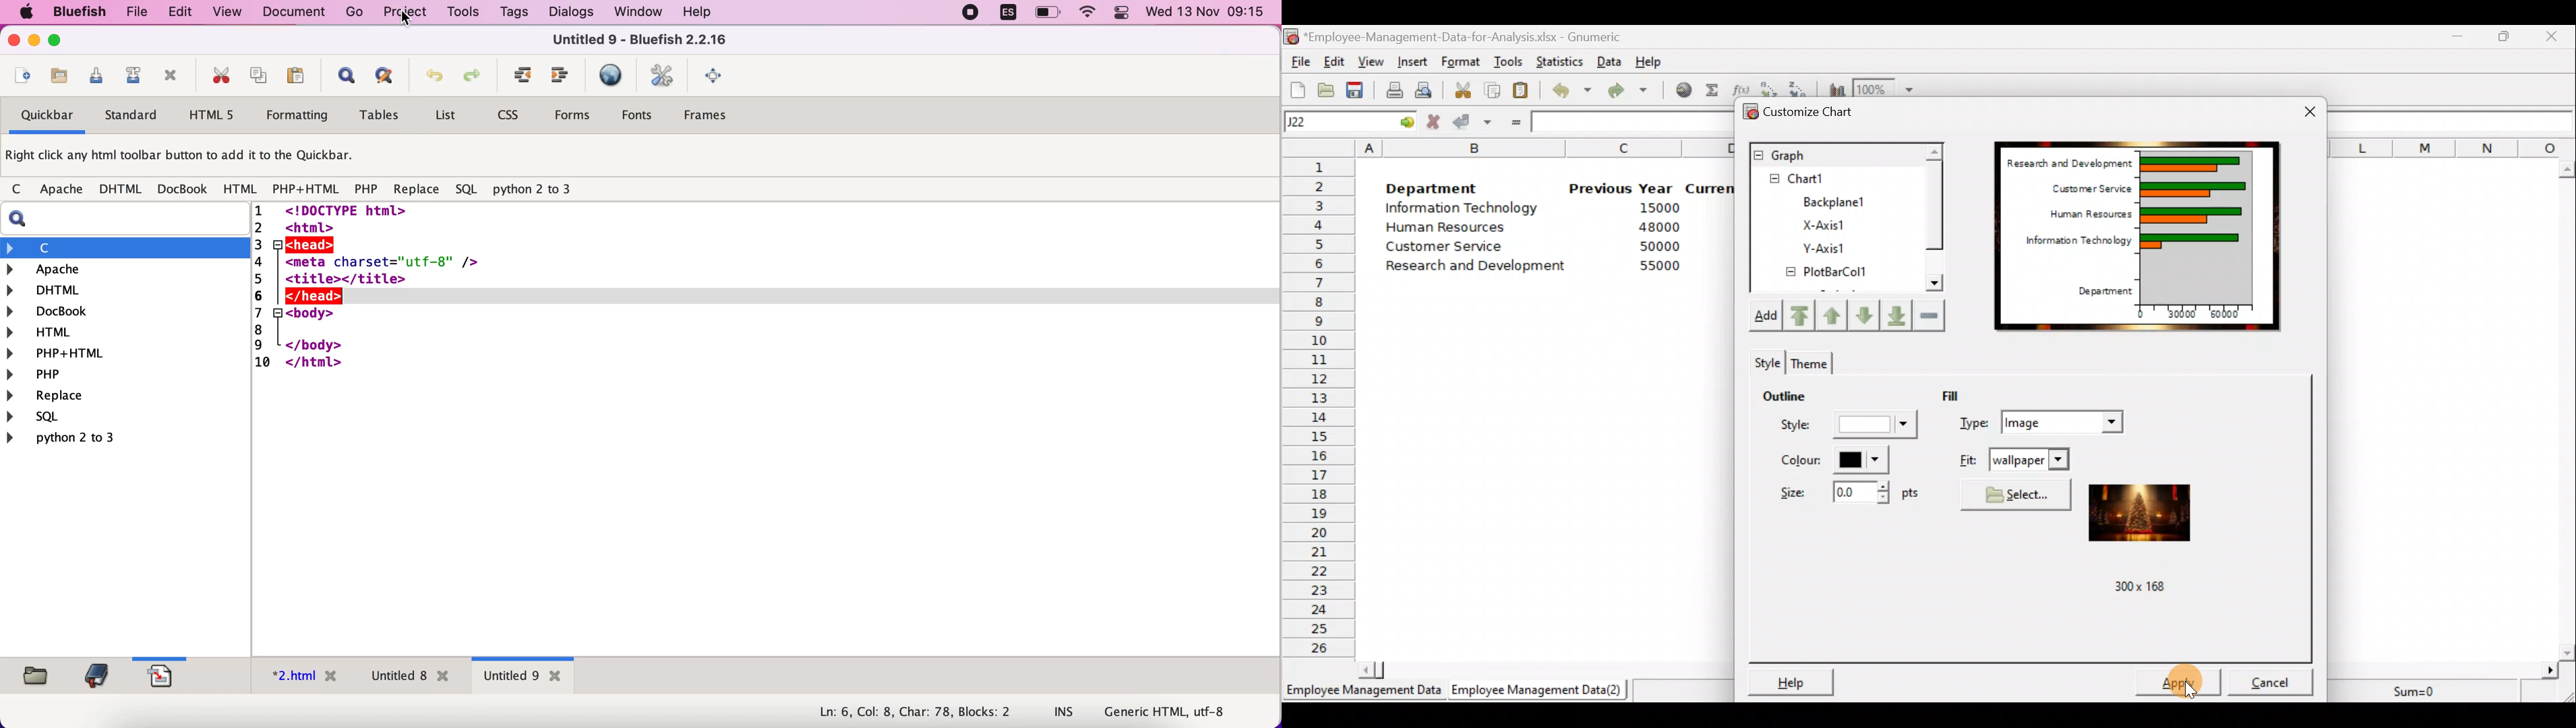 This screenshot has height=728, width=2576. I want to click on Accept change, so click(1472, 123).